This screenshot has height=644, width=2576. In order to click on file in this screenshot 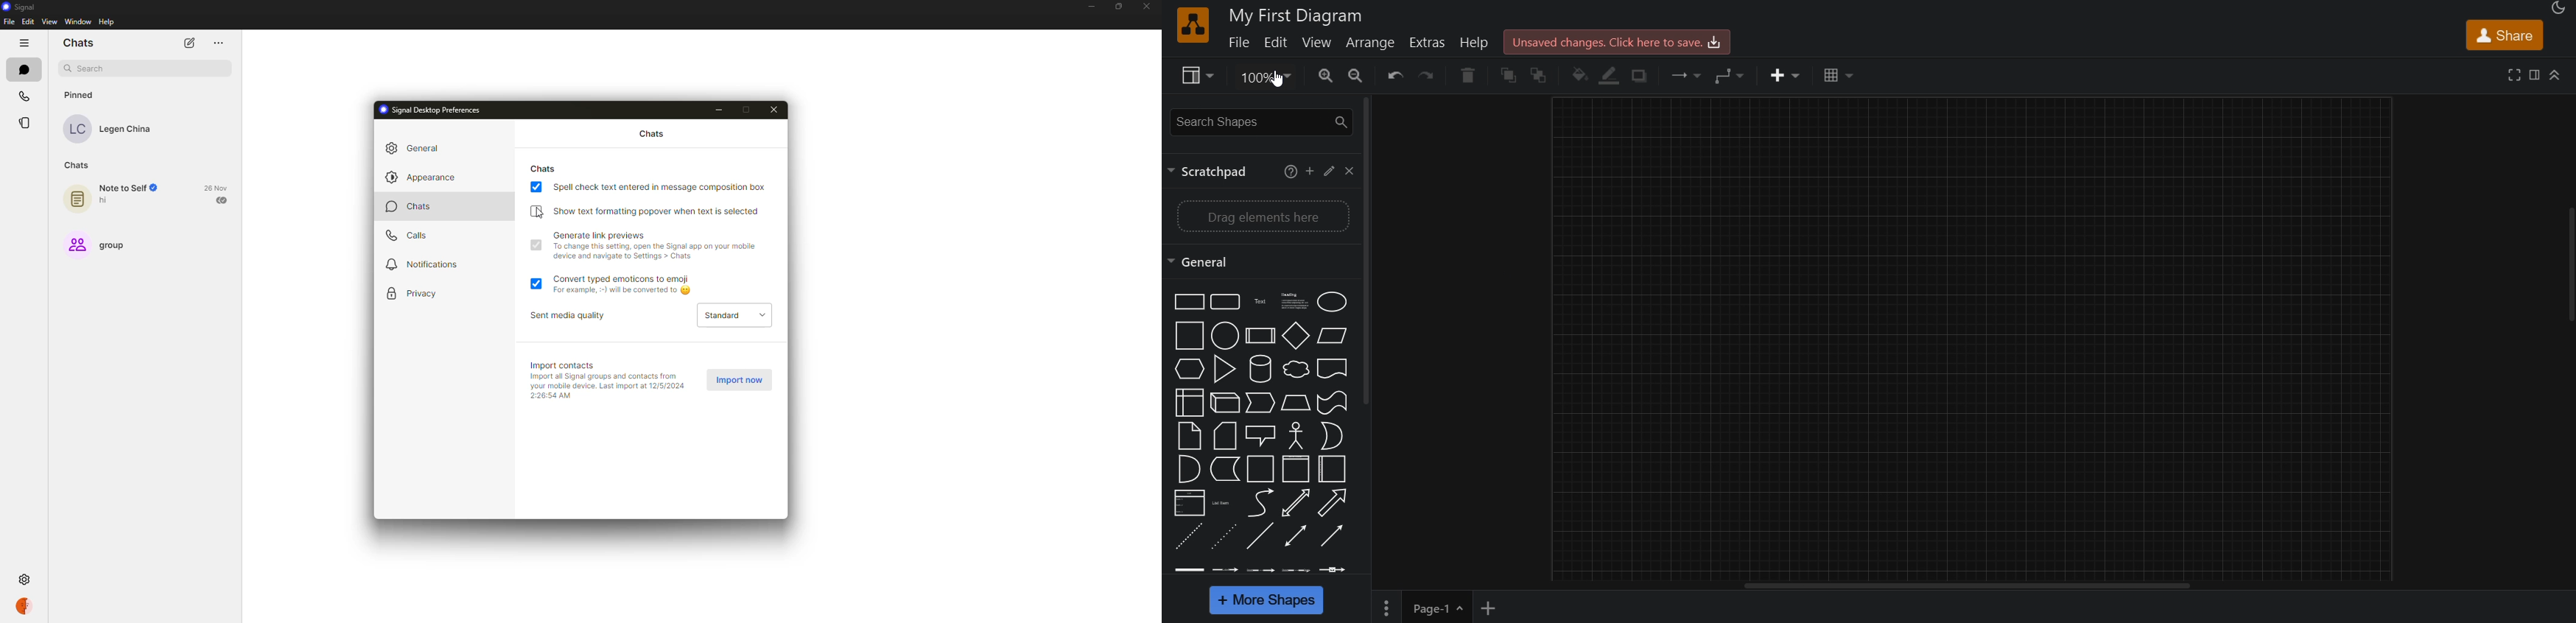, I will do `click(9, 21)`.